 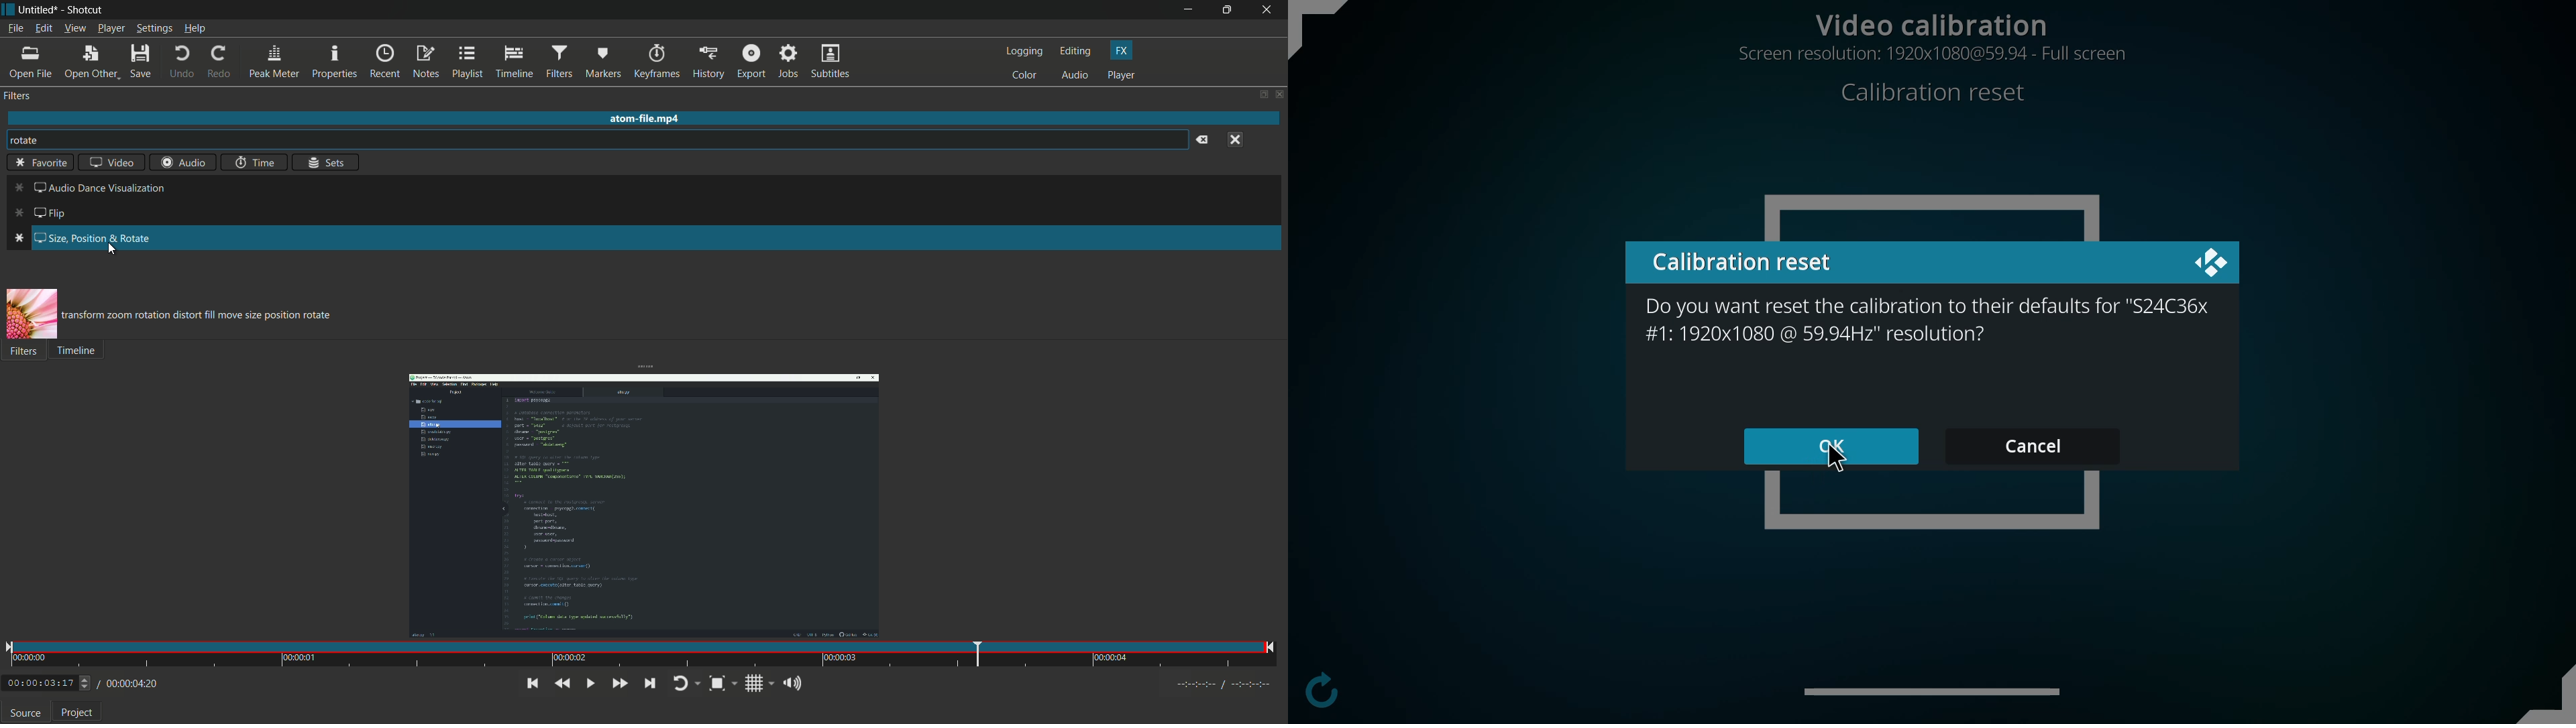 I want to click on minimize, so click(x=1189, y=9).